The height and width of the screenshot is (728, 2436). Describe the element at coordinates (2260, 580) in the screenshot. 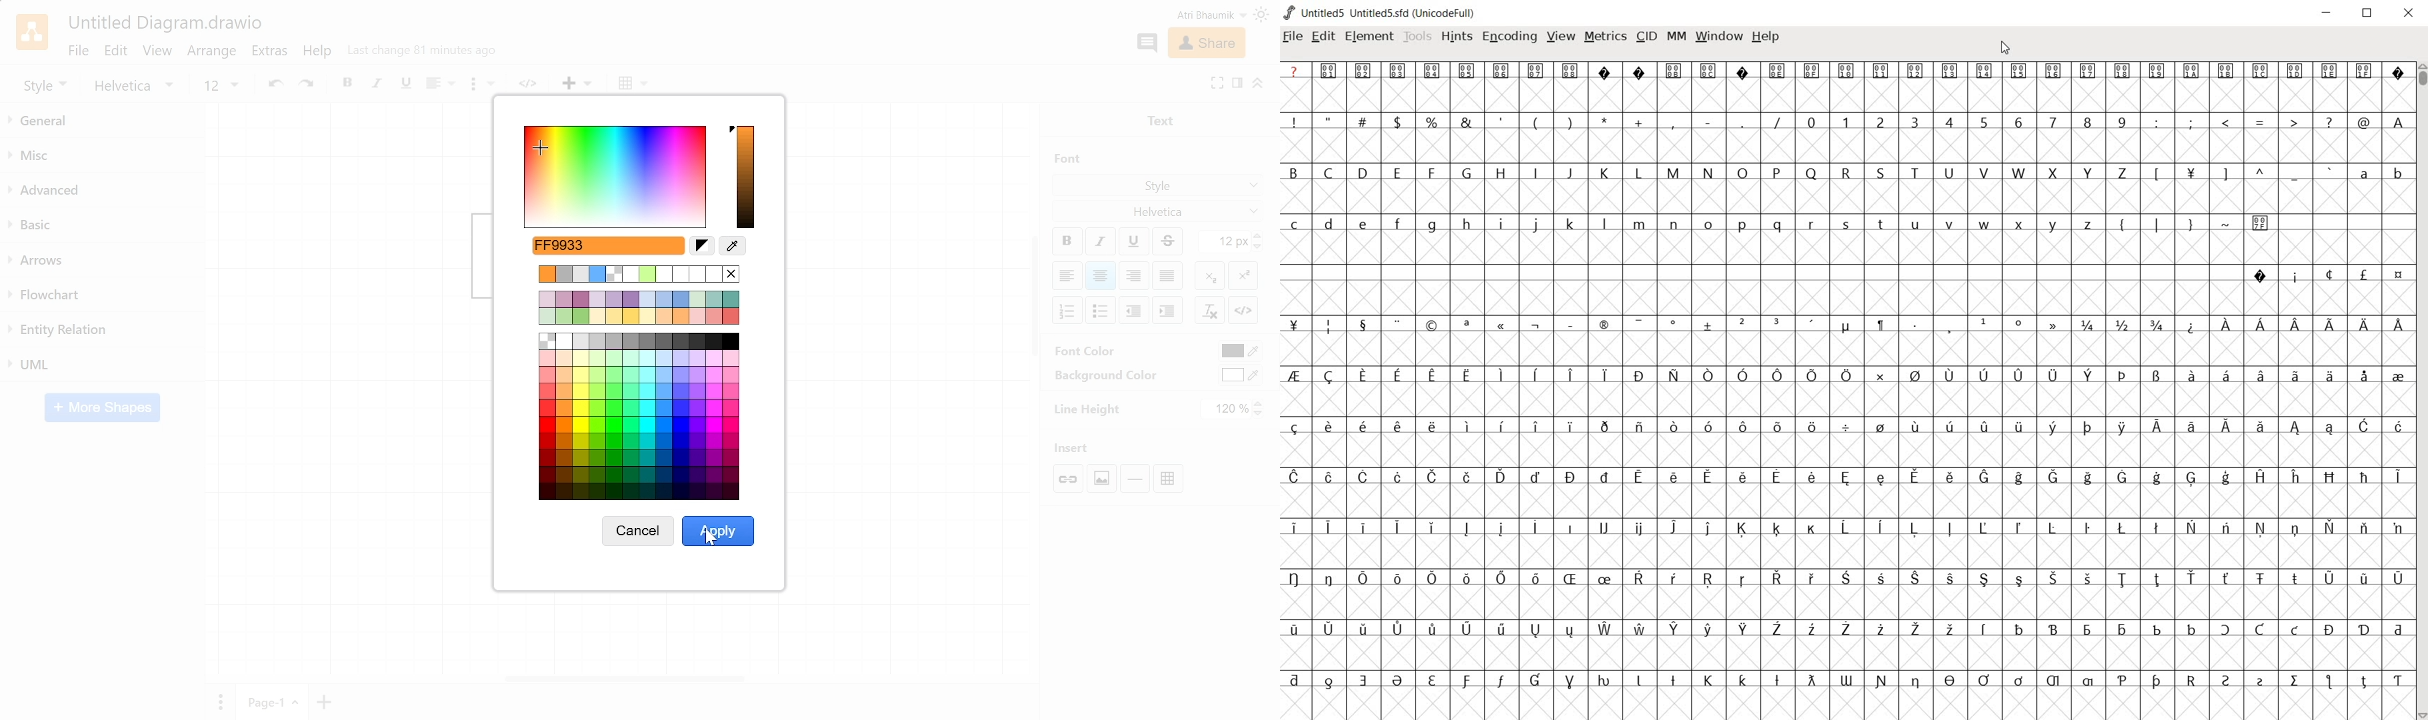

I see `Symbol` at that location.